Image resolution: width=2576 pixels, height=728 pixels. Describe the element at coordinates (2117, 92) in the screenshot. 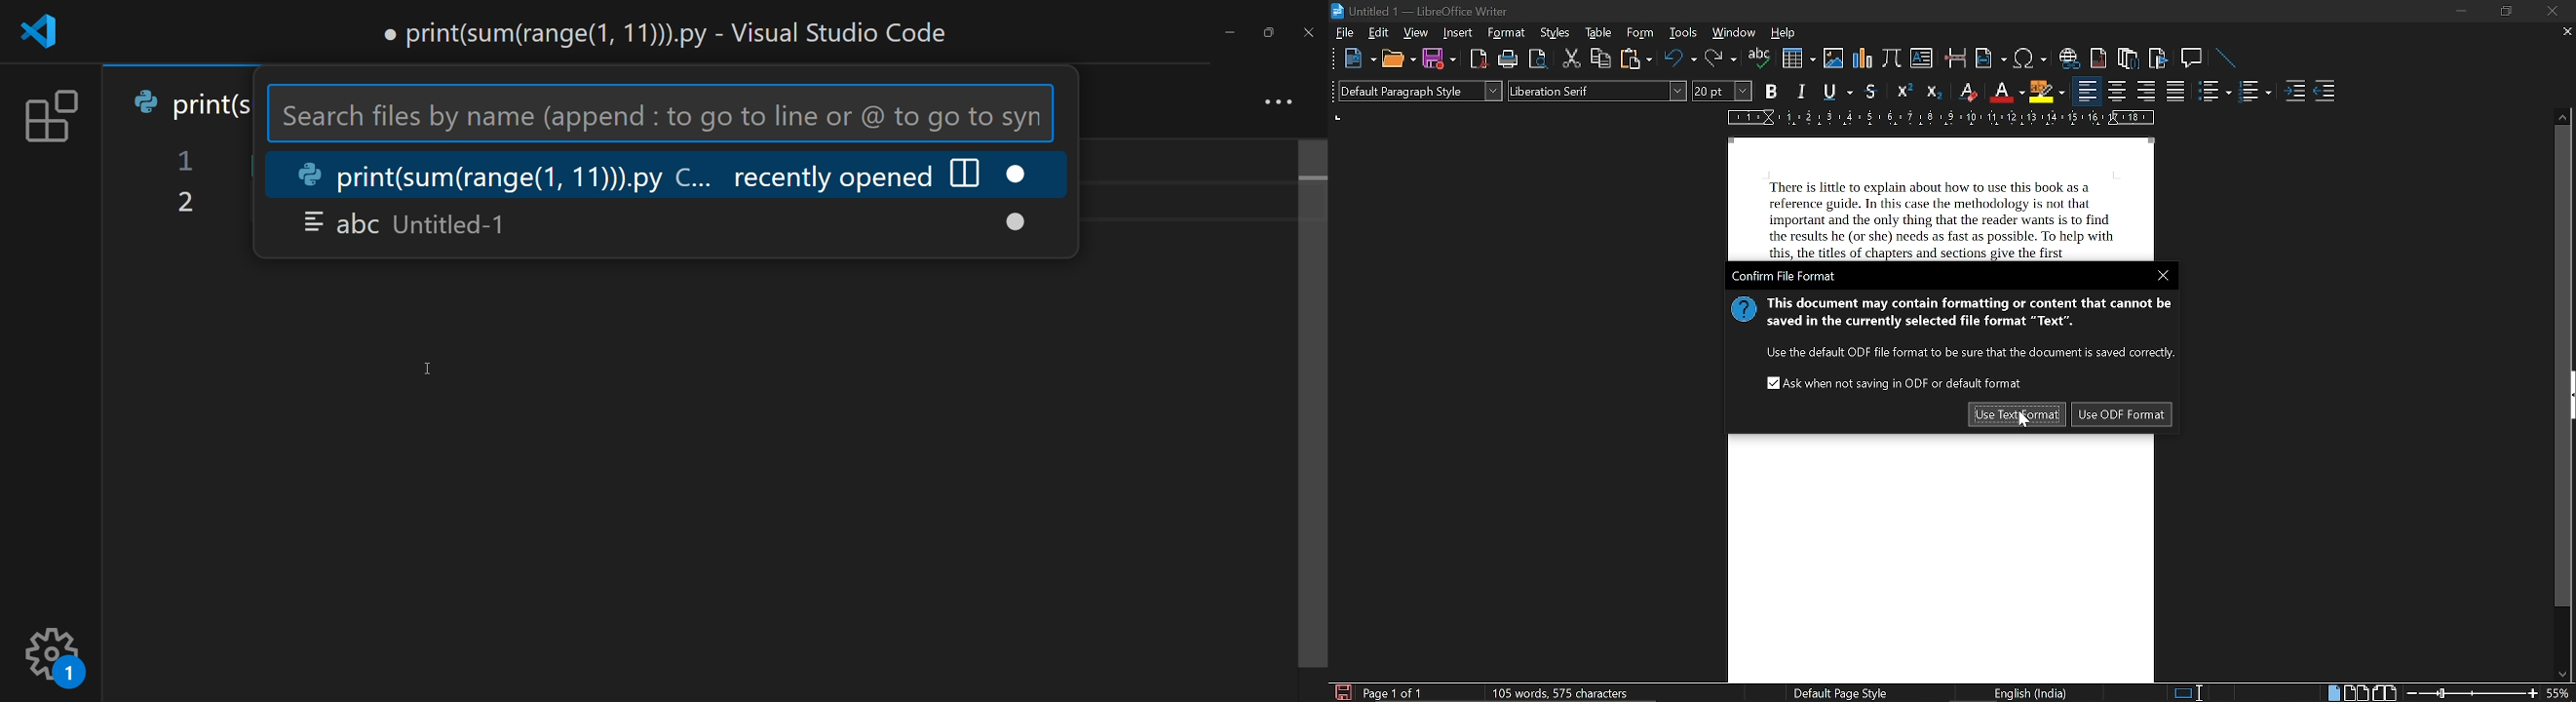

I see `align center` at that location.